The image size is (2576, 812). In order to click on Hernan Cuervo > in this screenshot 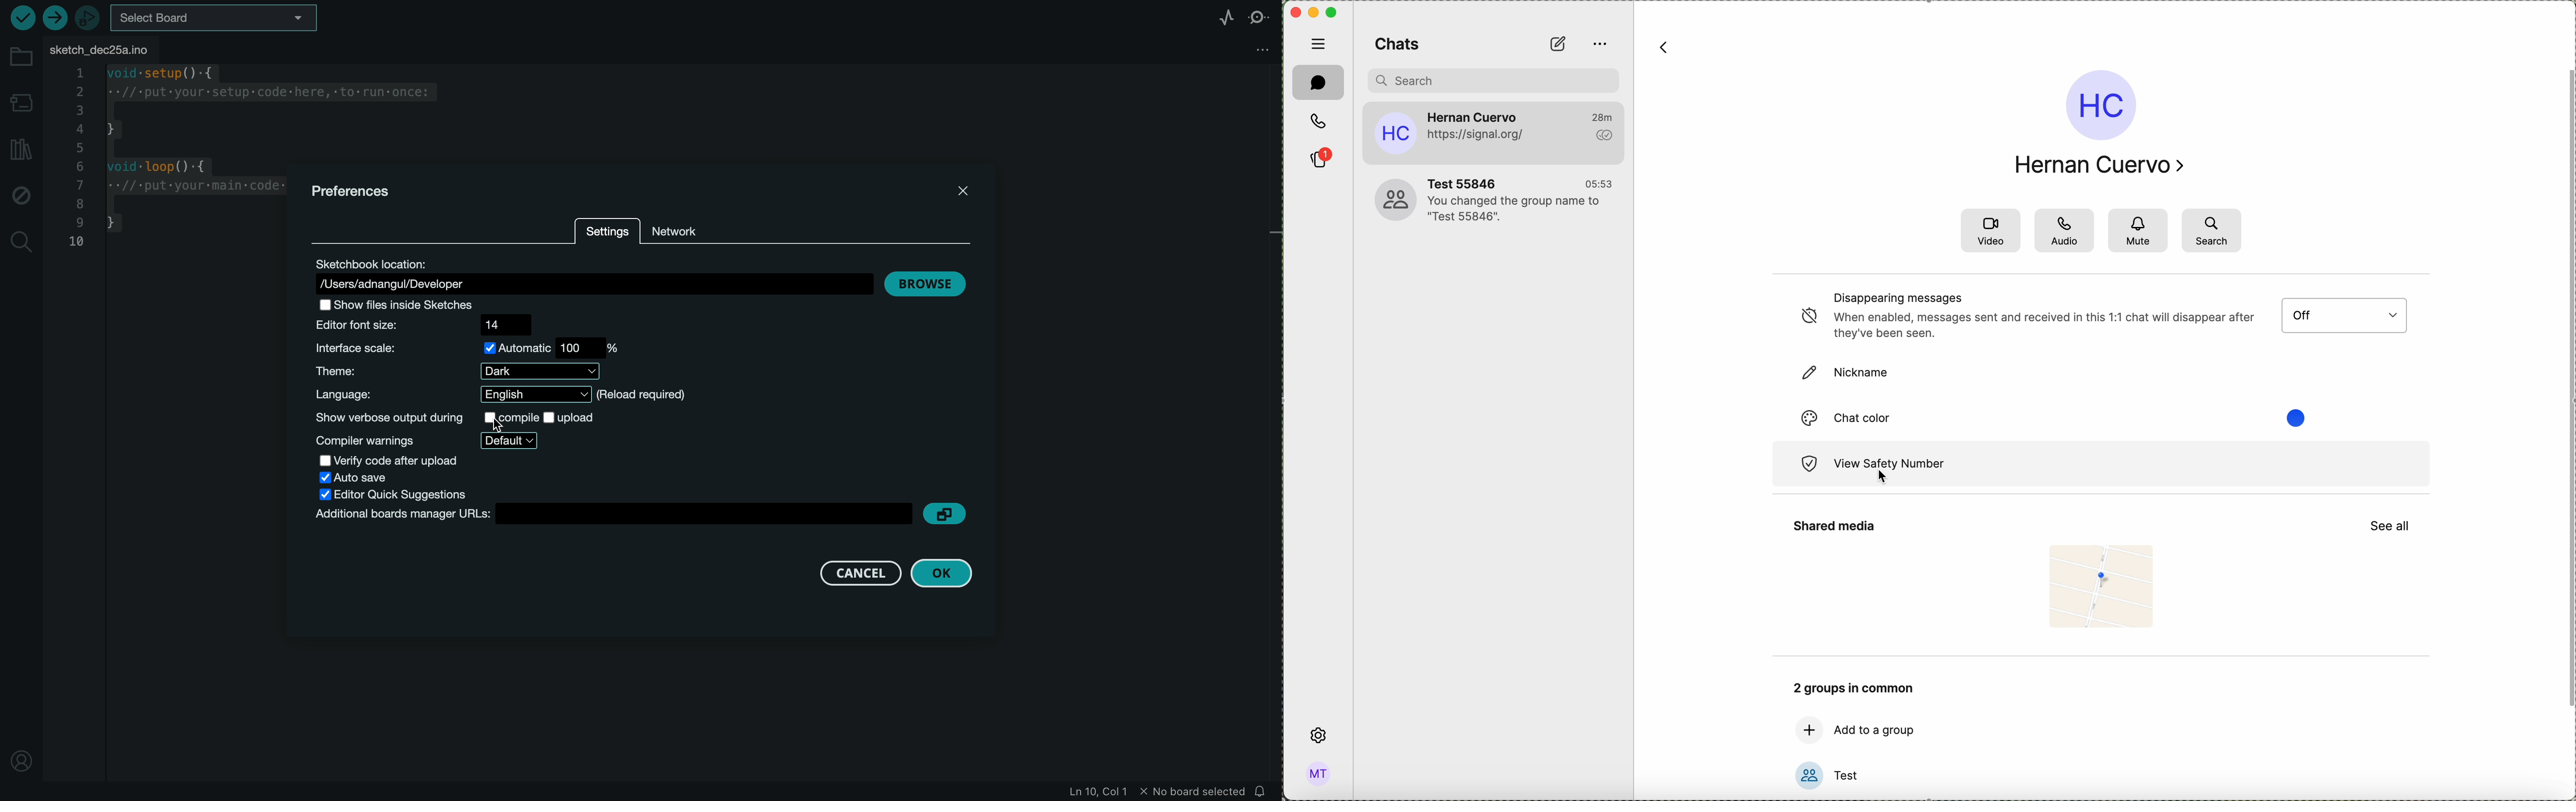, I will do `click(2103, 164)`.